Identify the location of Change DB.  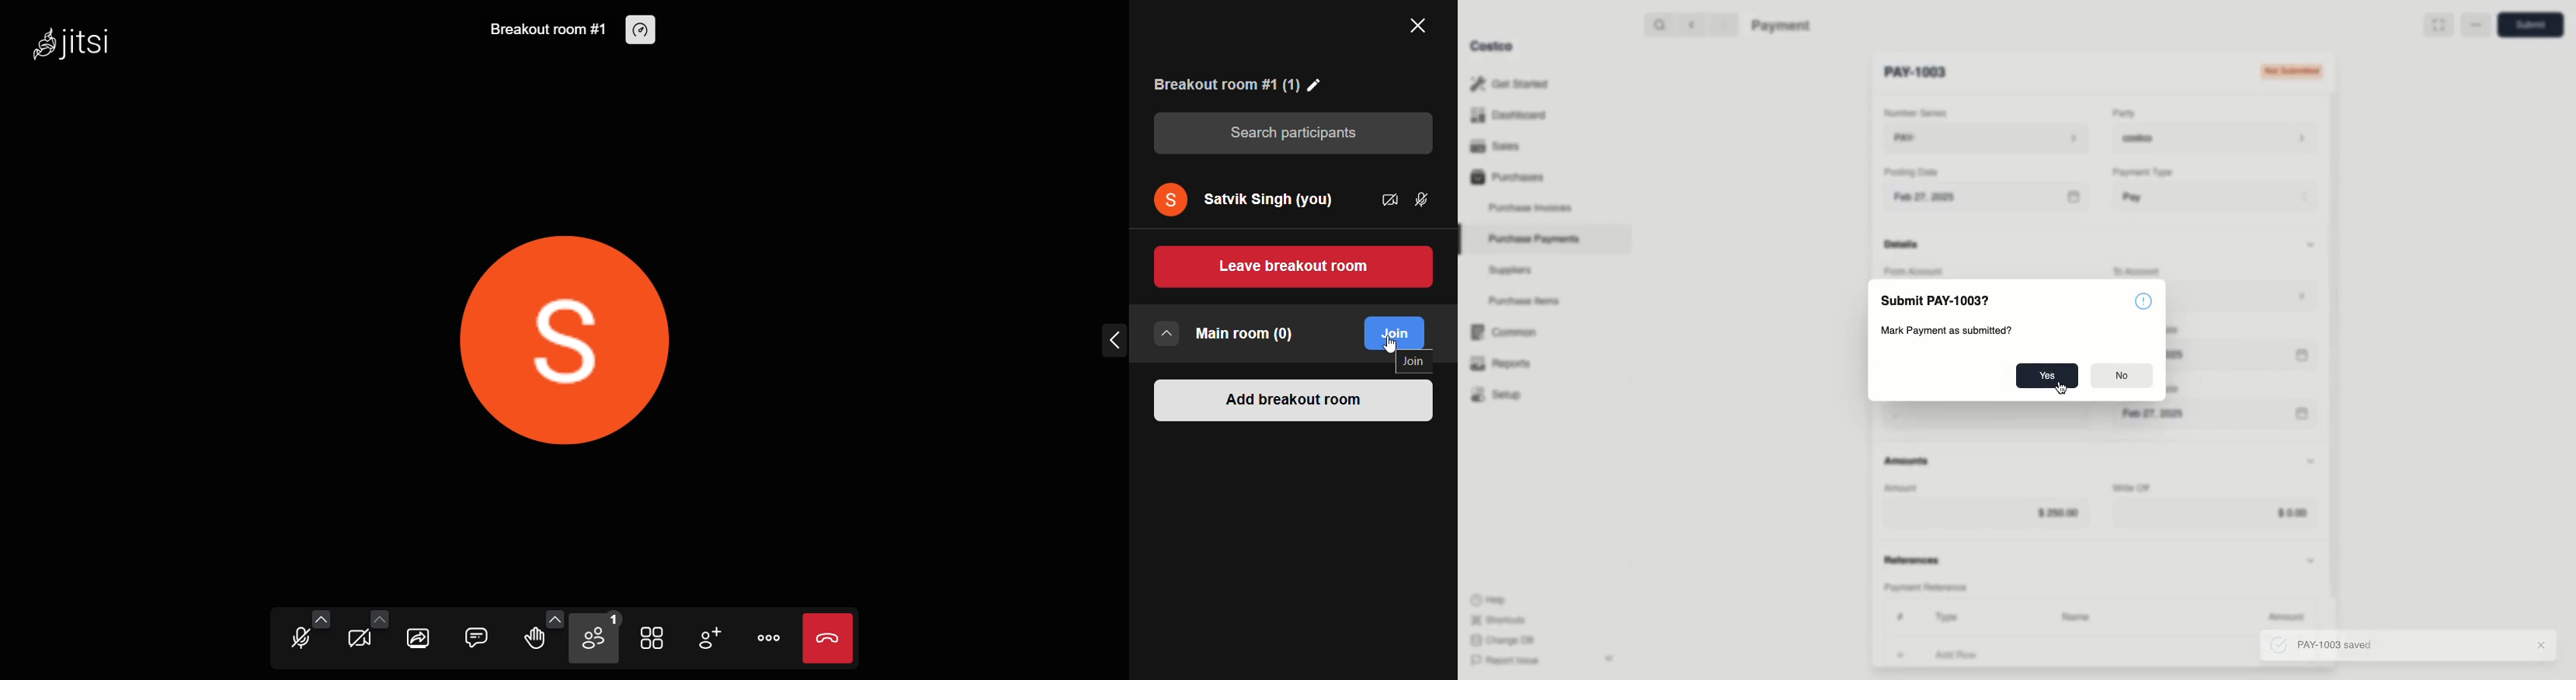
(1505, 640).